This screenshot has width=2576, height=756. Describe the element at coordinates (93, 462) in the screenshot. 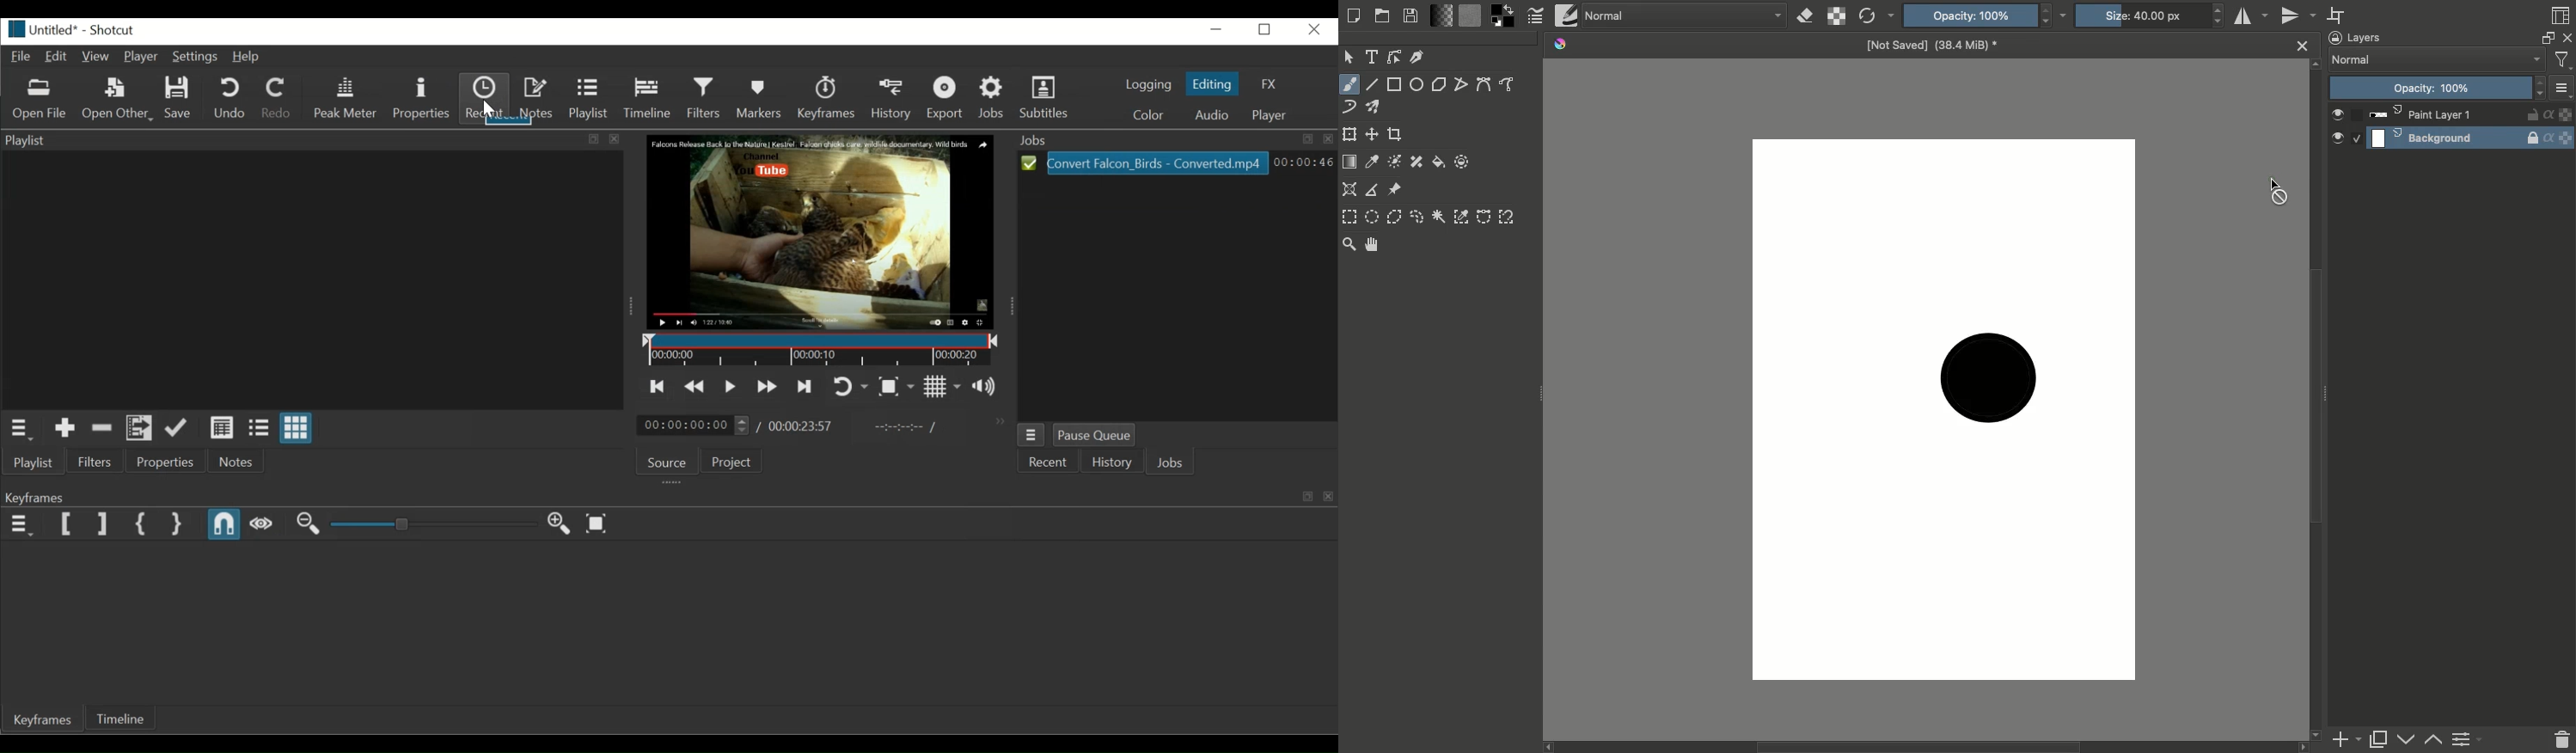

I see `Filters` at that location.